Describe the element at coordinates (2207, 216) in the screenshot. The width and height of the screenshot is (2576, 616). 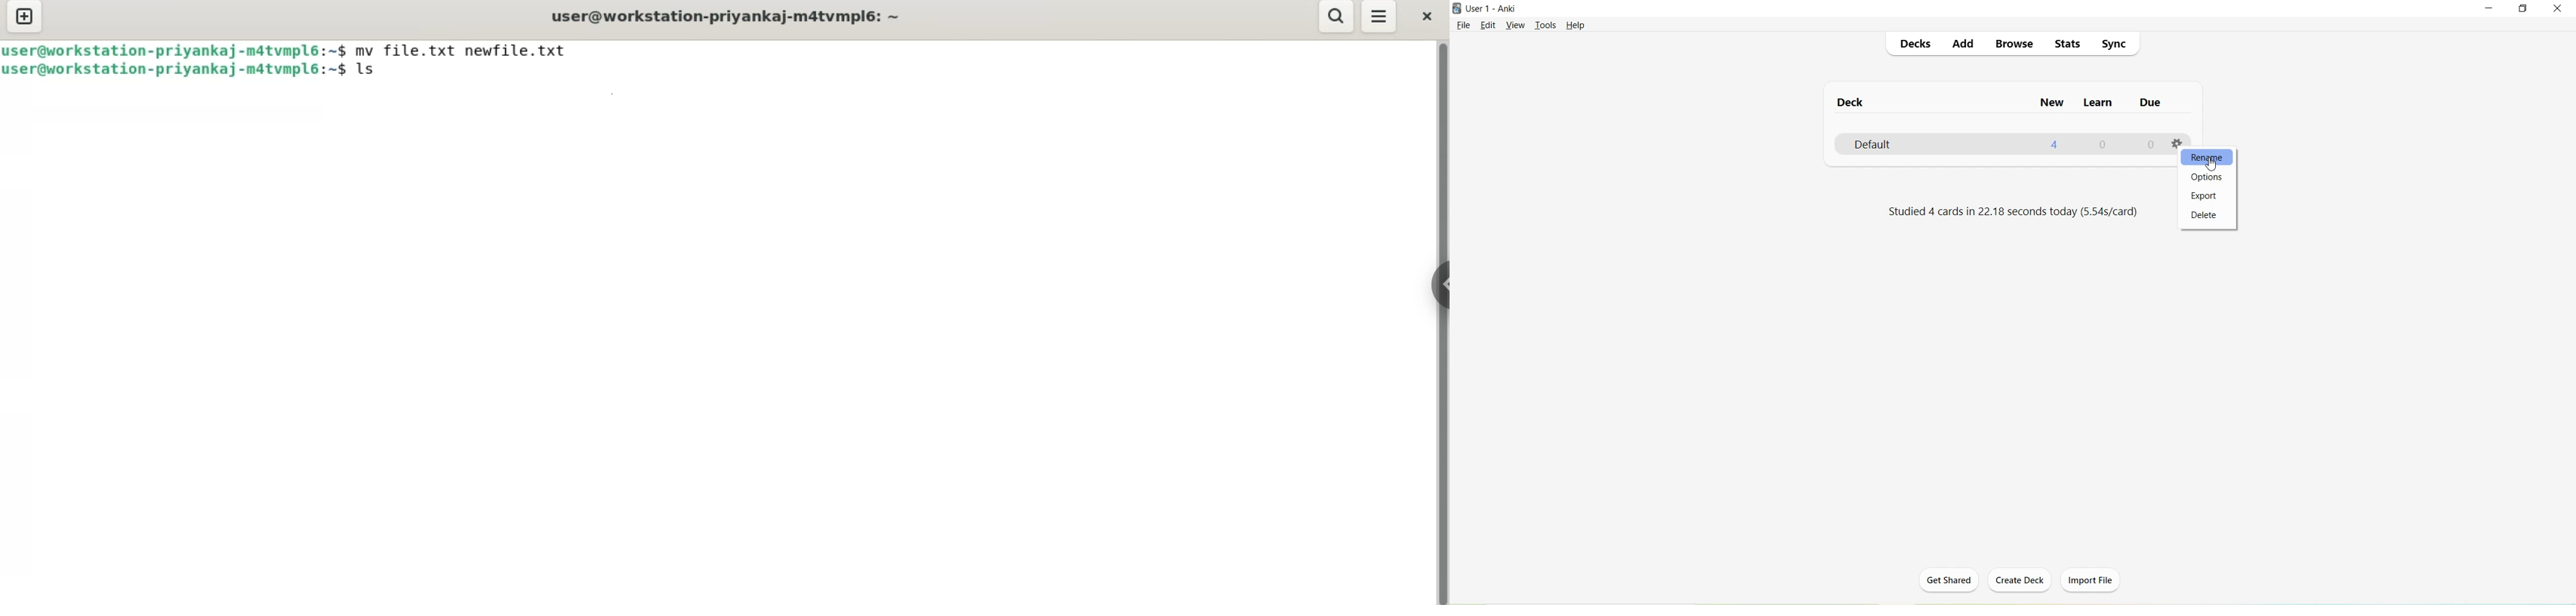
I see `Delete` at that location.